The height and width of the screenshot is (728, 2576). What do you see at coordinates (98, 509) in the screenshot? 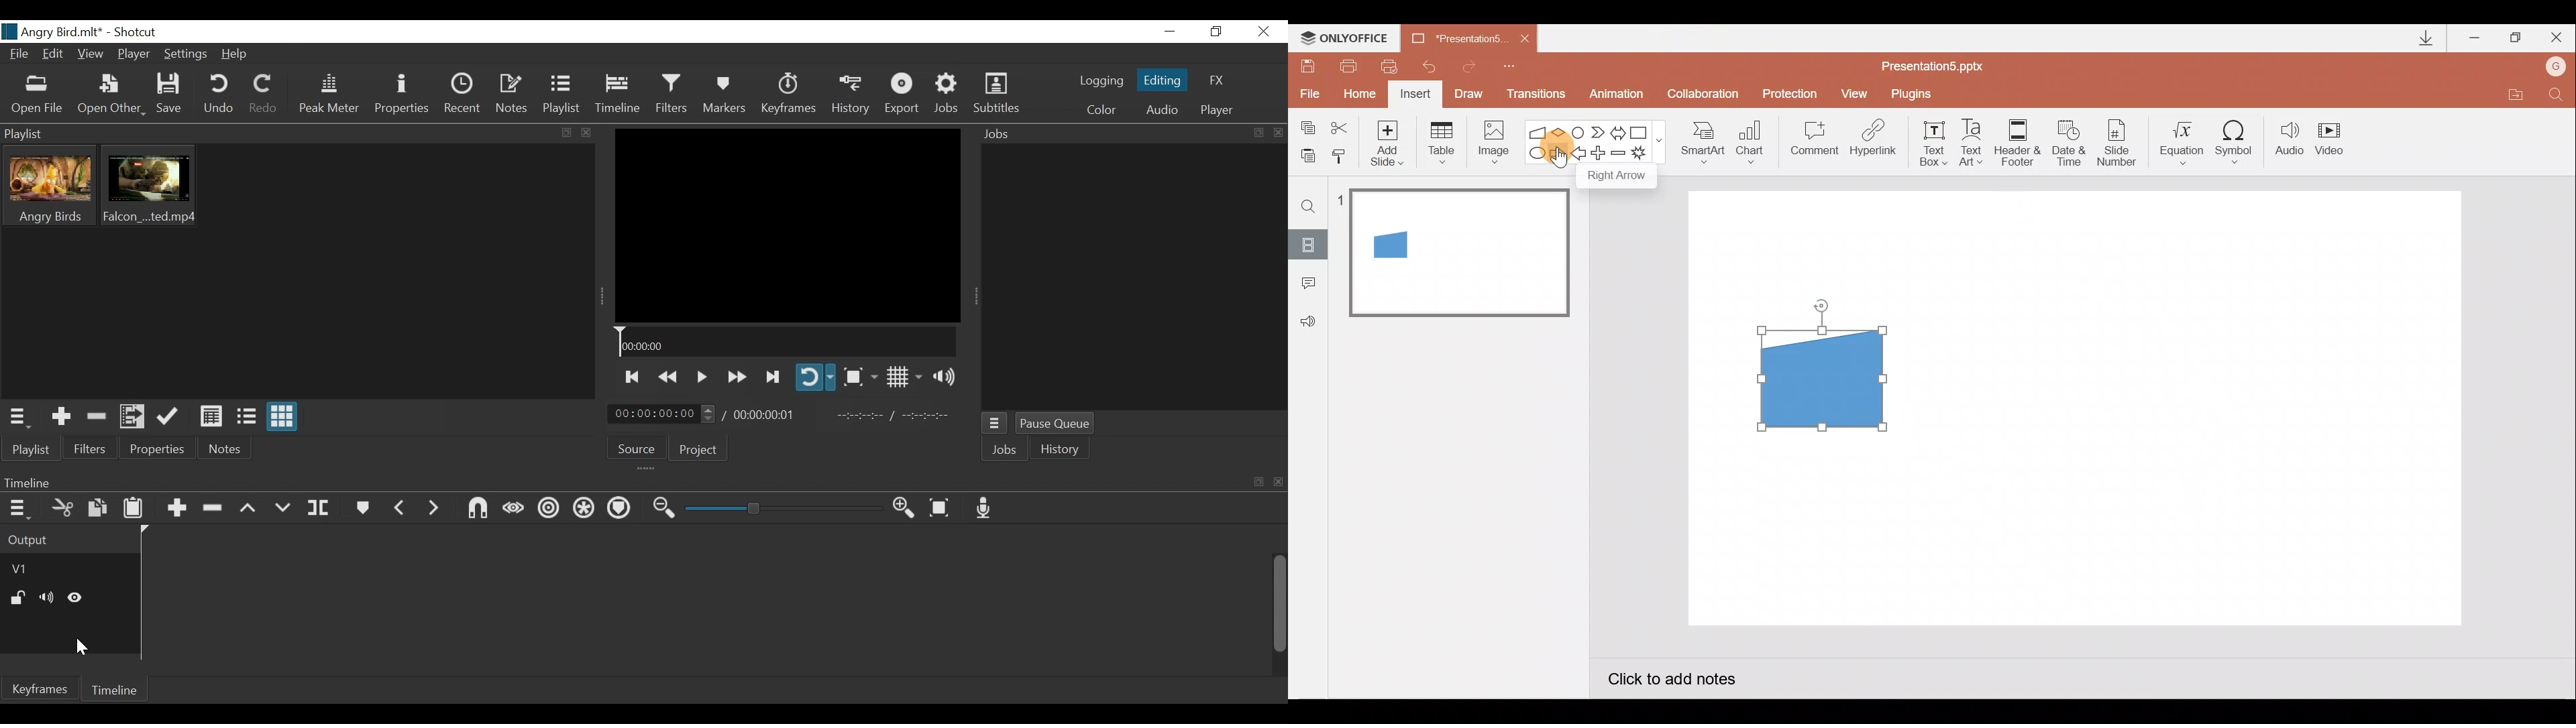
I see `Copy` at bounding box center [98, 509].